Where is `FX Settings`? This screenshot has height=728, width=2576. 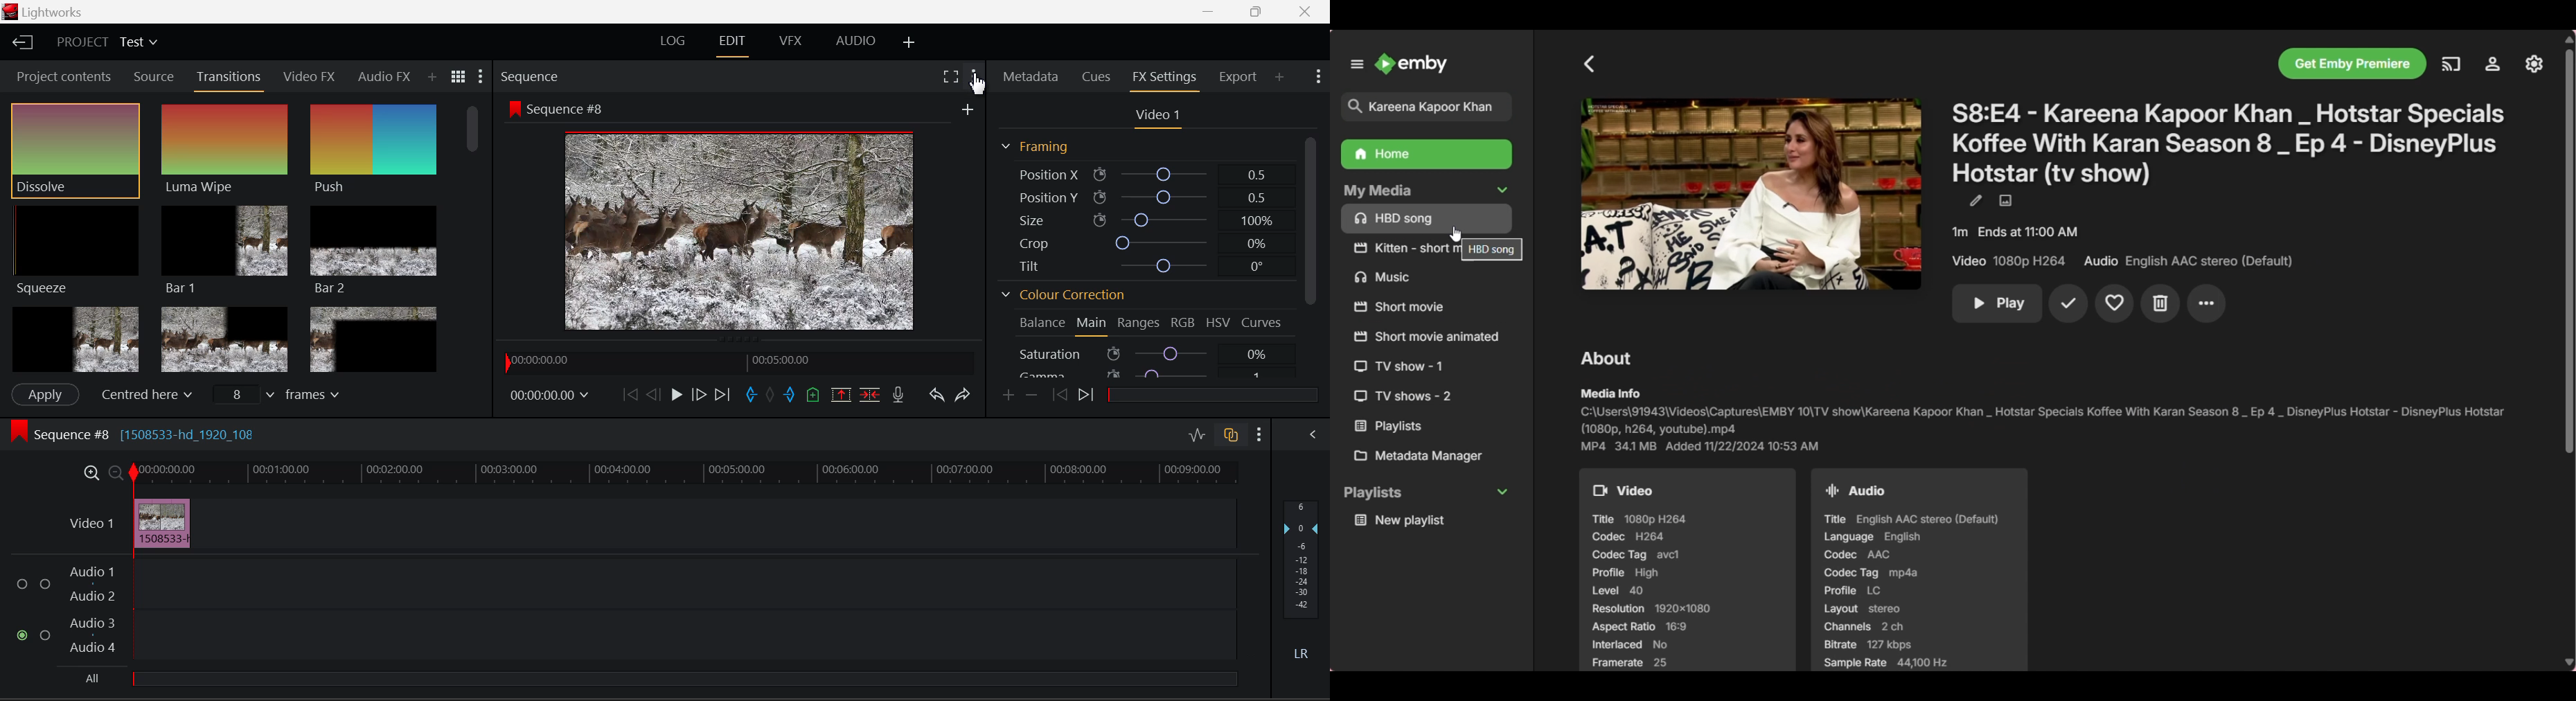 FX Settings is located at coordinates (1164, 78).